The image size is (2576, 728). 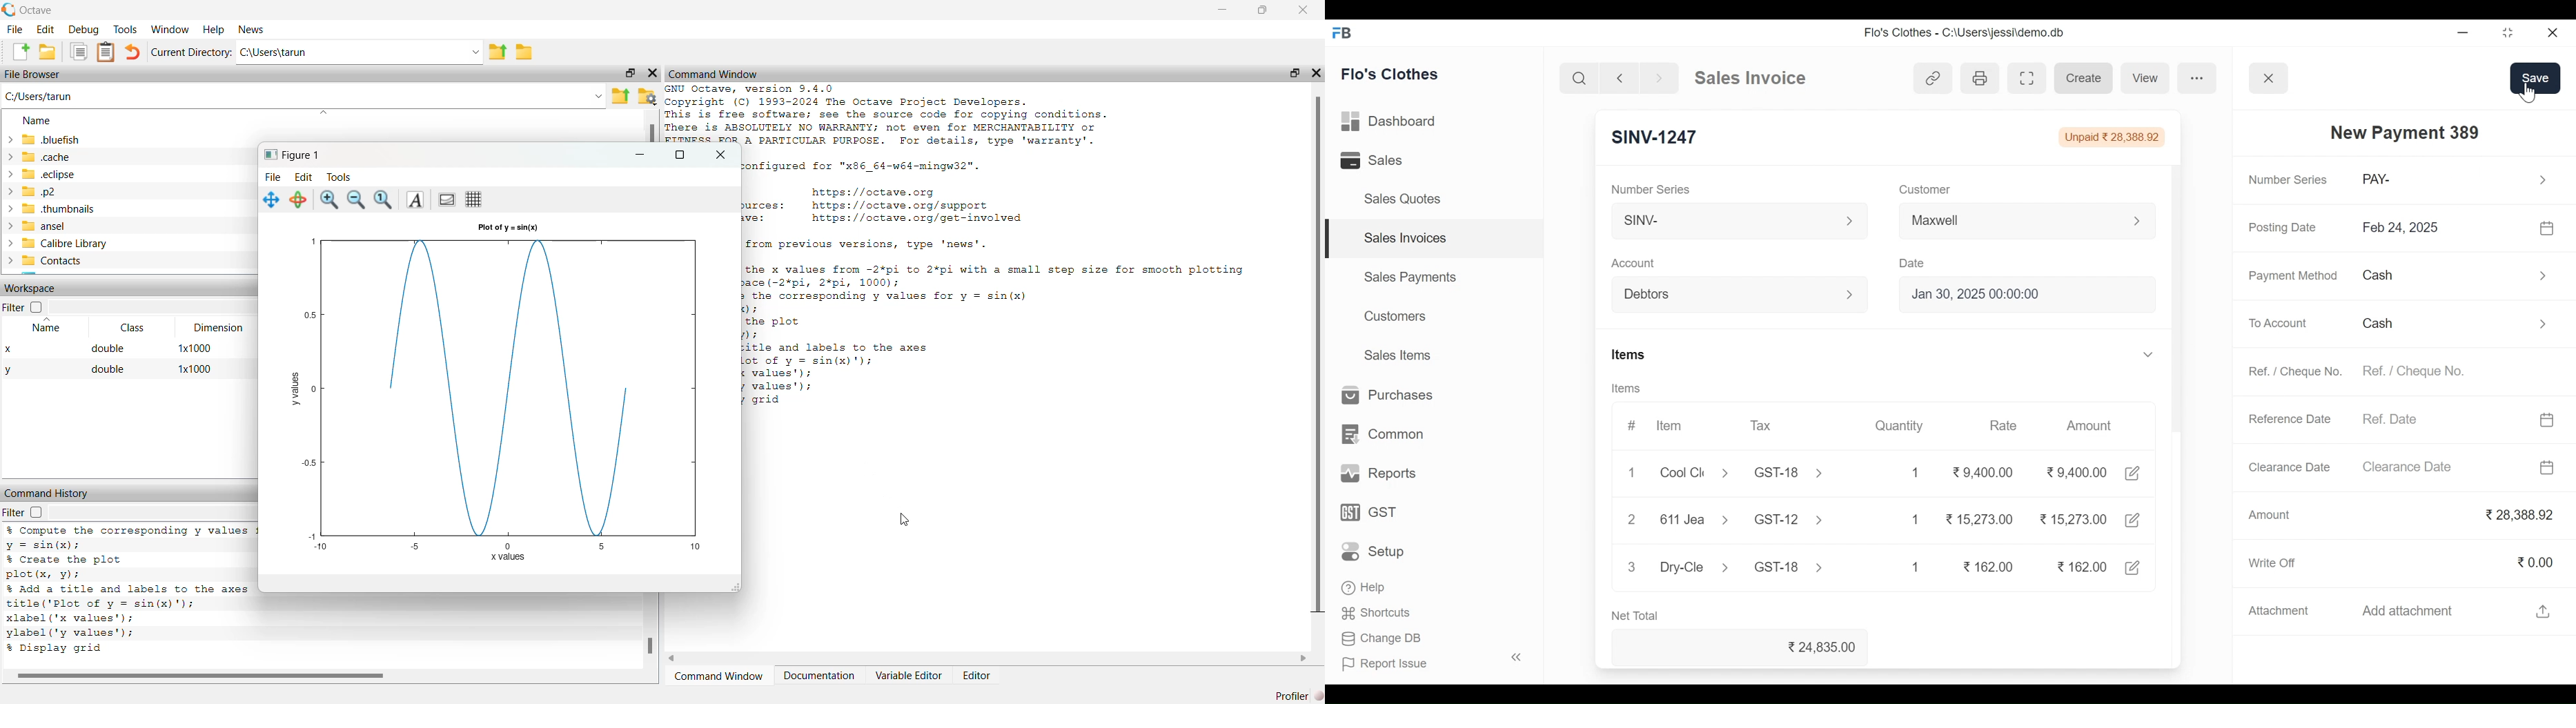 What do you see at coordinates (1850, 294) in the screenshot?
I see `Expand` at bounding box center [1850, 294].